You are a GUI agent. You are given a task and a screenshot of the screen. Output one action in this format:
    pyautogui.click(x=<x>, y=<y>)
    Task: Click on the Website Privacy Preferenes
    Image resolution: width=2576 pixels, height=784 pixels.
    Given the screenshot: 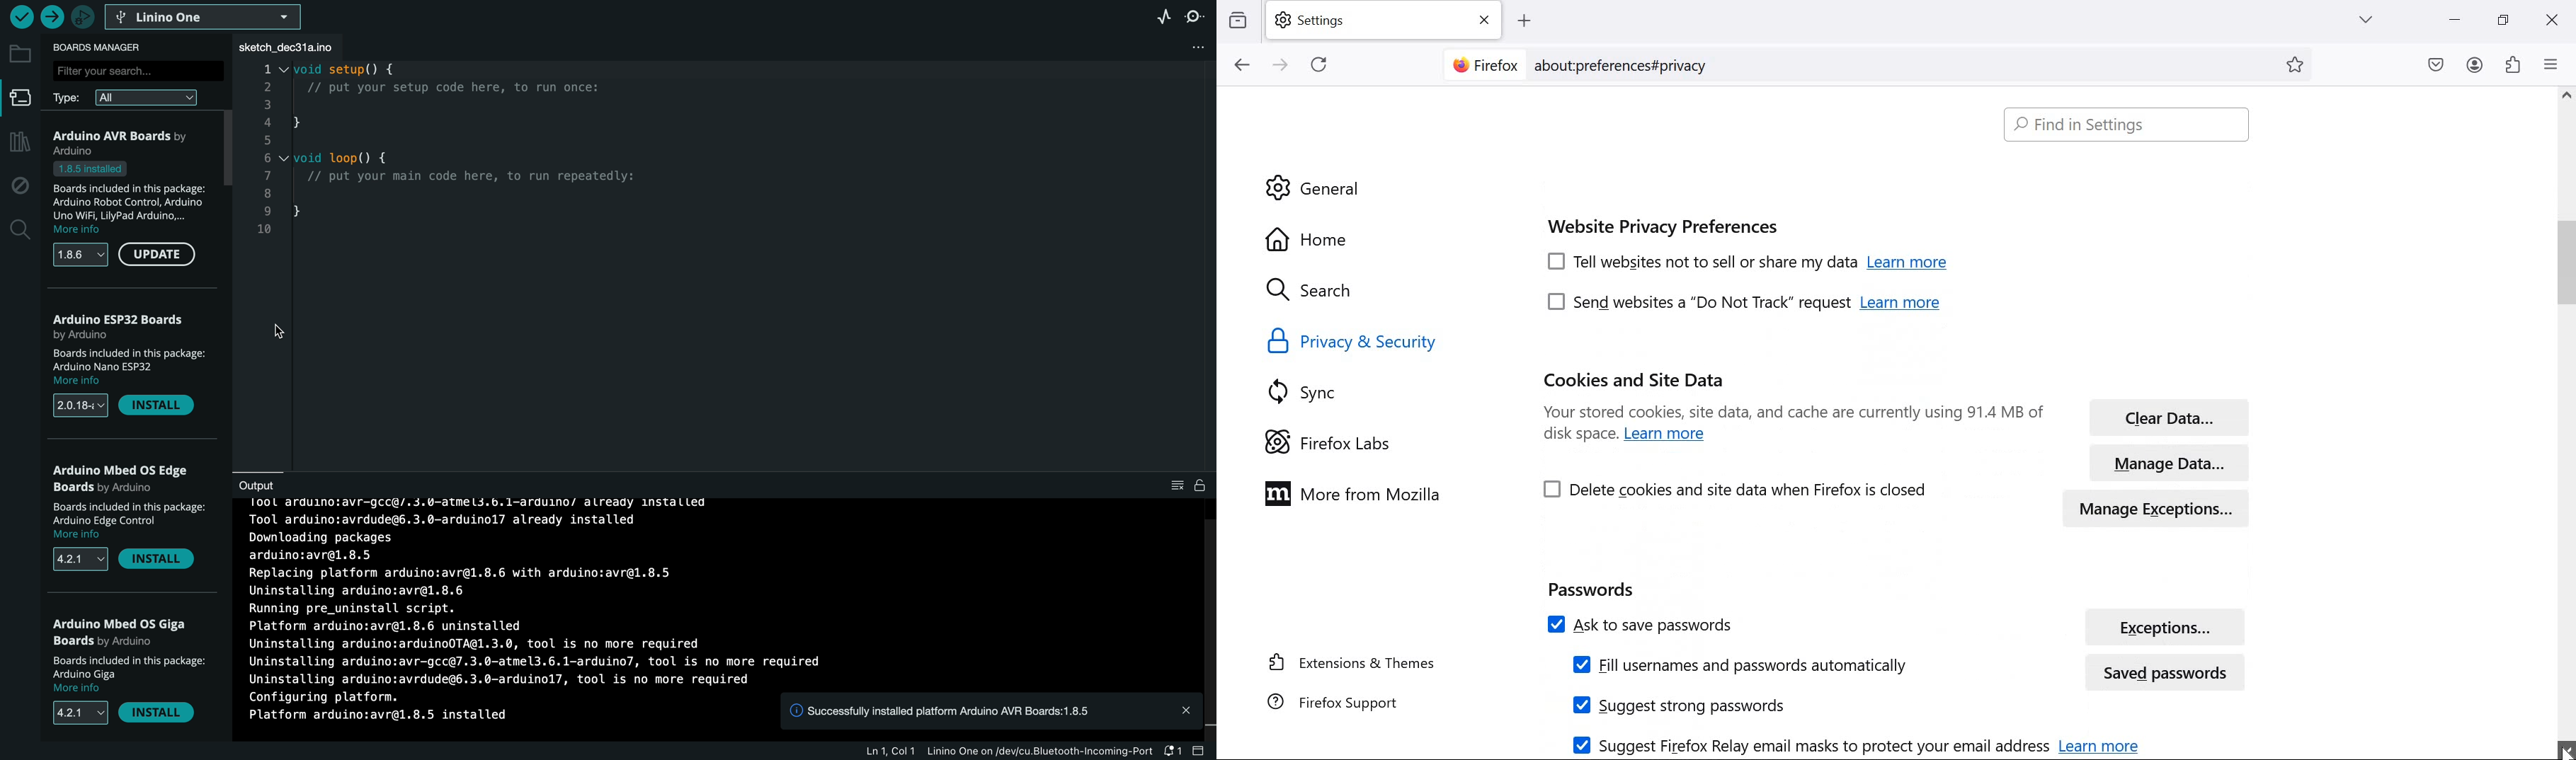 What is the action you would take?
    pyautogui.click(x=1743, y=227)
    